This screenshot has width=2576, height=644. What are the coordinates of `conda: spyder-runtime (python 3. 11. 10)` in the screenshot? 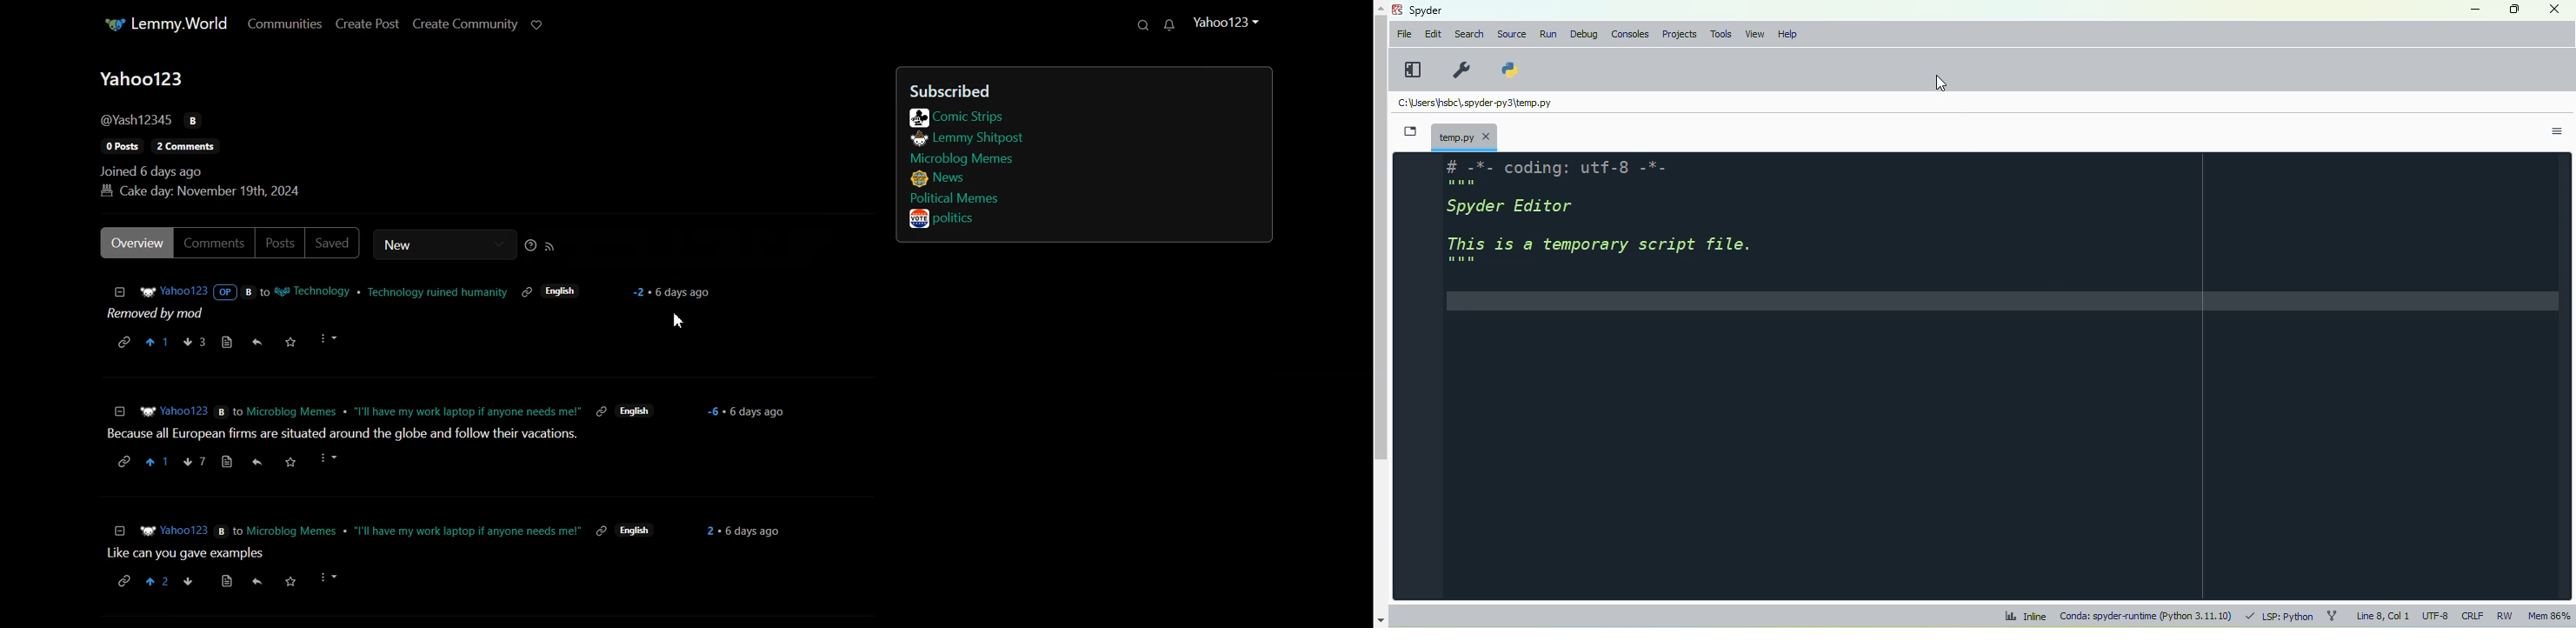 It's located at (2146, 616).